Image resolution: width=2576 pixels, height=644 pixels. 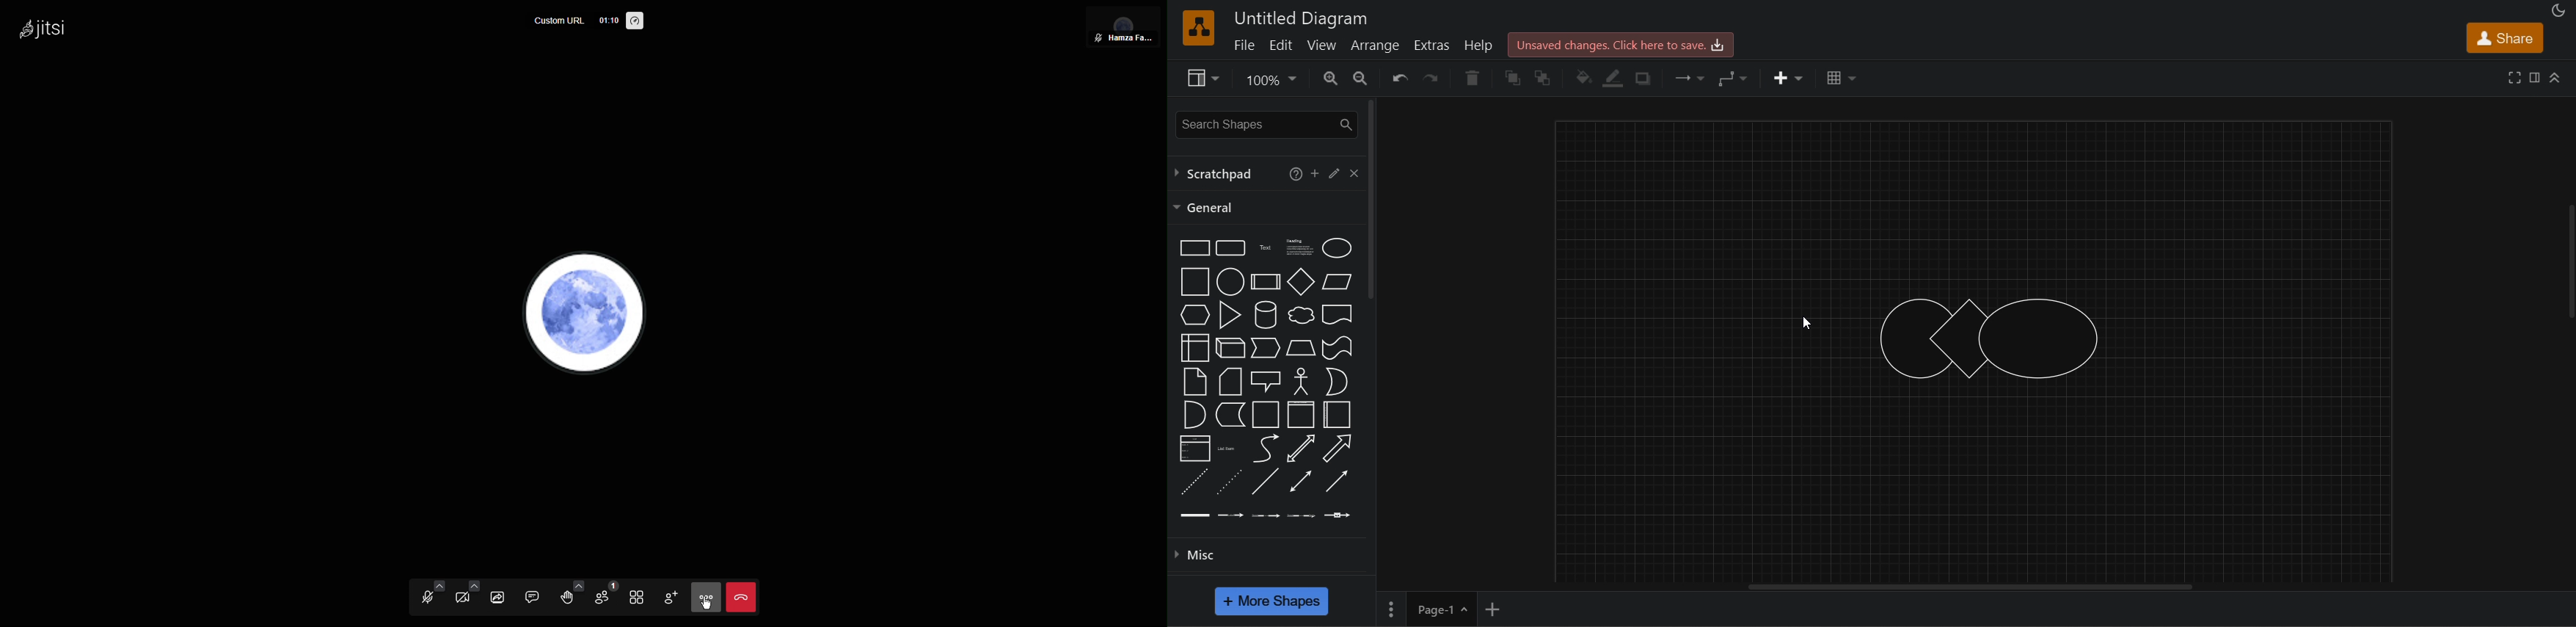 I want to click on cursor, so click(x=1808, y=322).